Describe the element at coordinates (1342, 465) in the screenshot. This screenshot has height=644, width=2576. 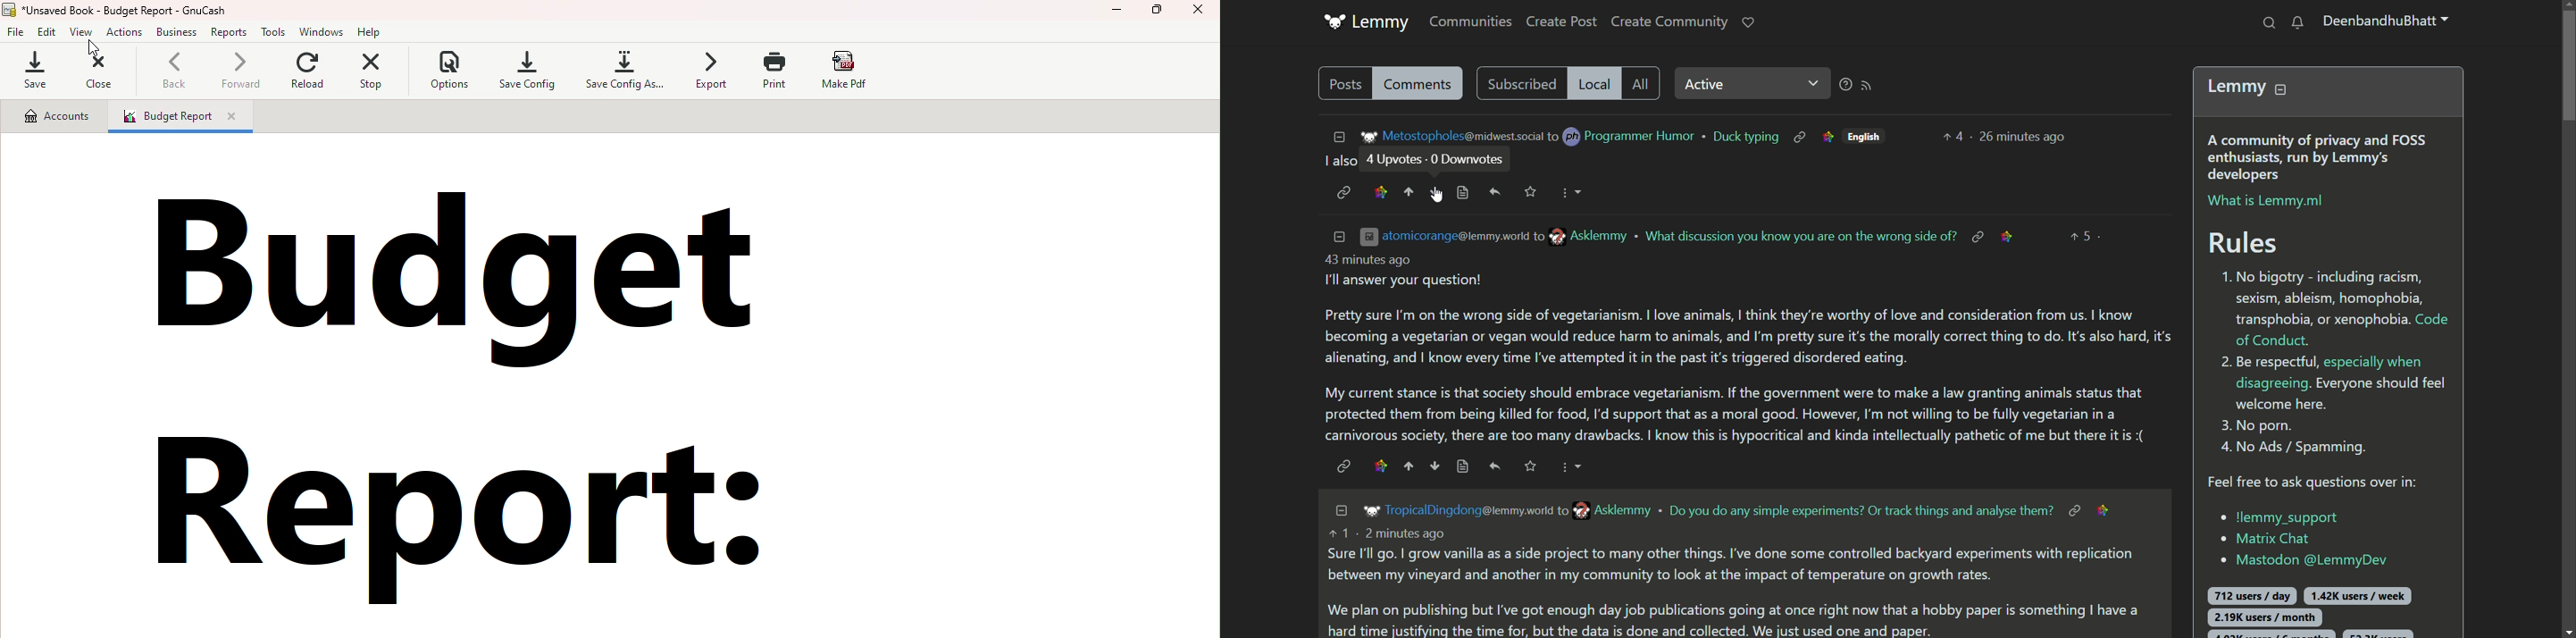
I see `hyperlink` at that location.